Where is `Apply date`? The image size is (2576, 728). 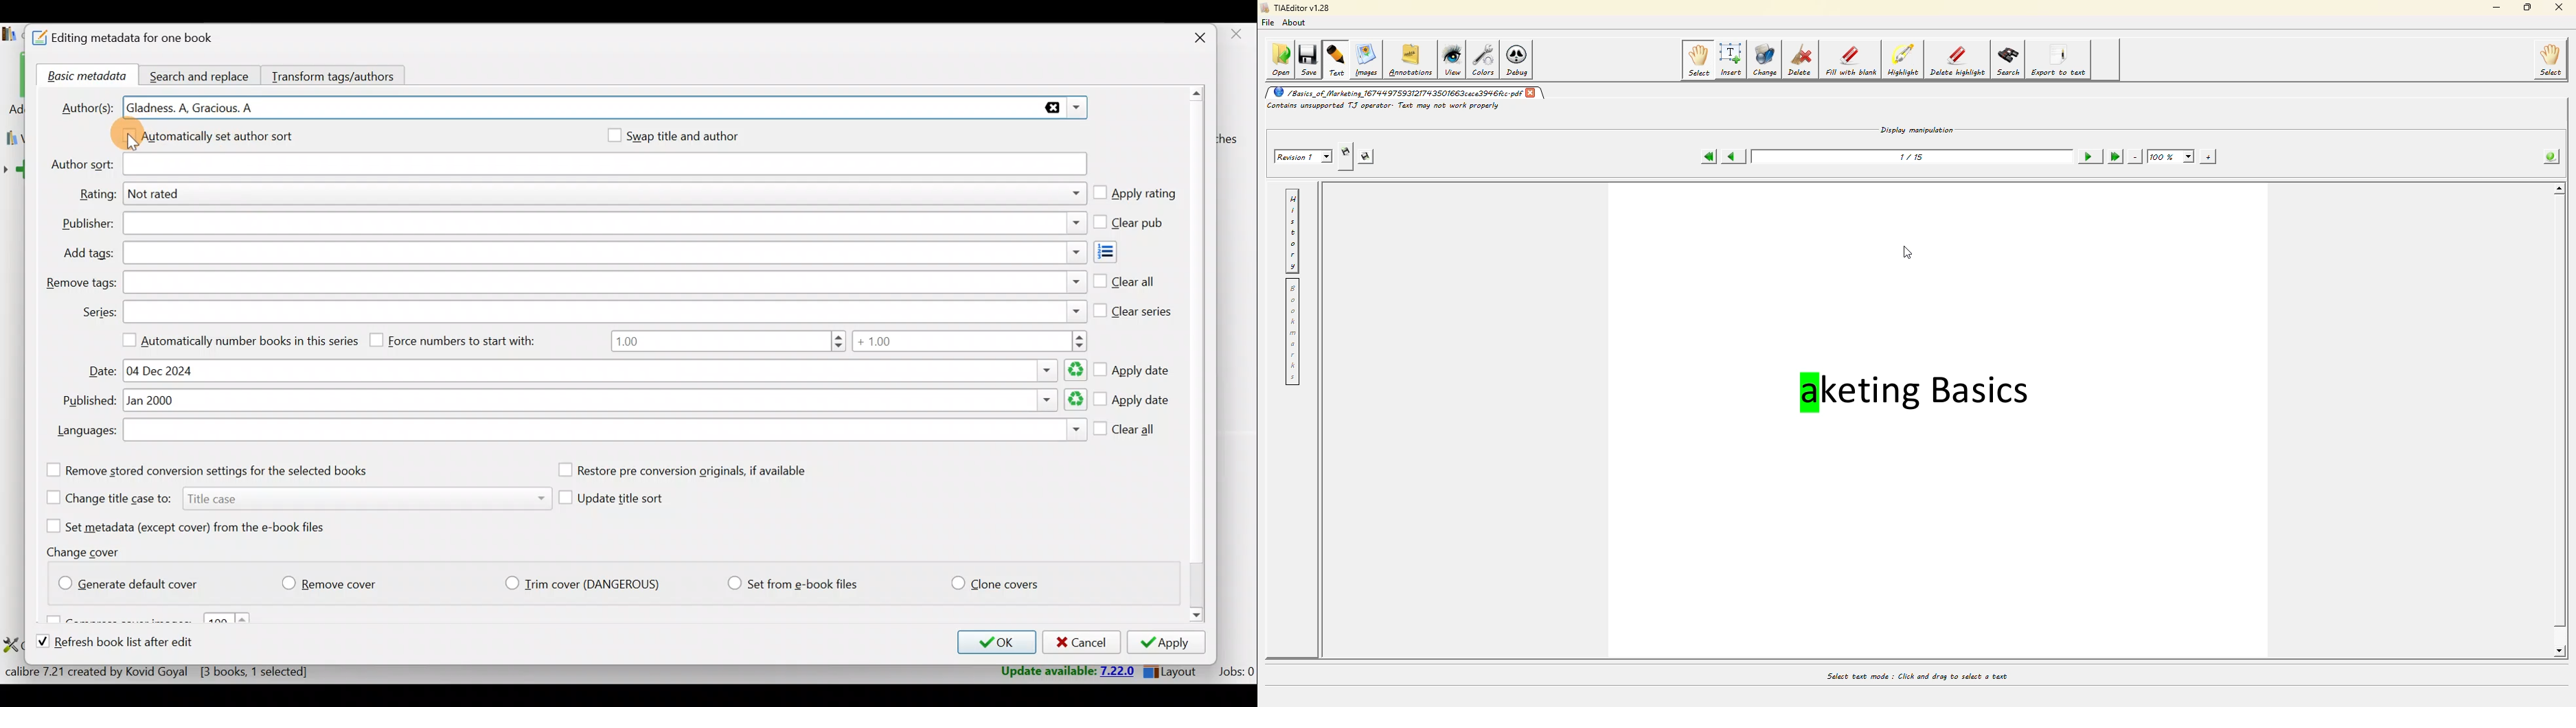 Apply date is located at coordinates (1132, 401).